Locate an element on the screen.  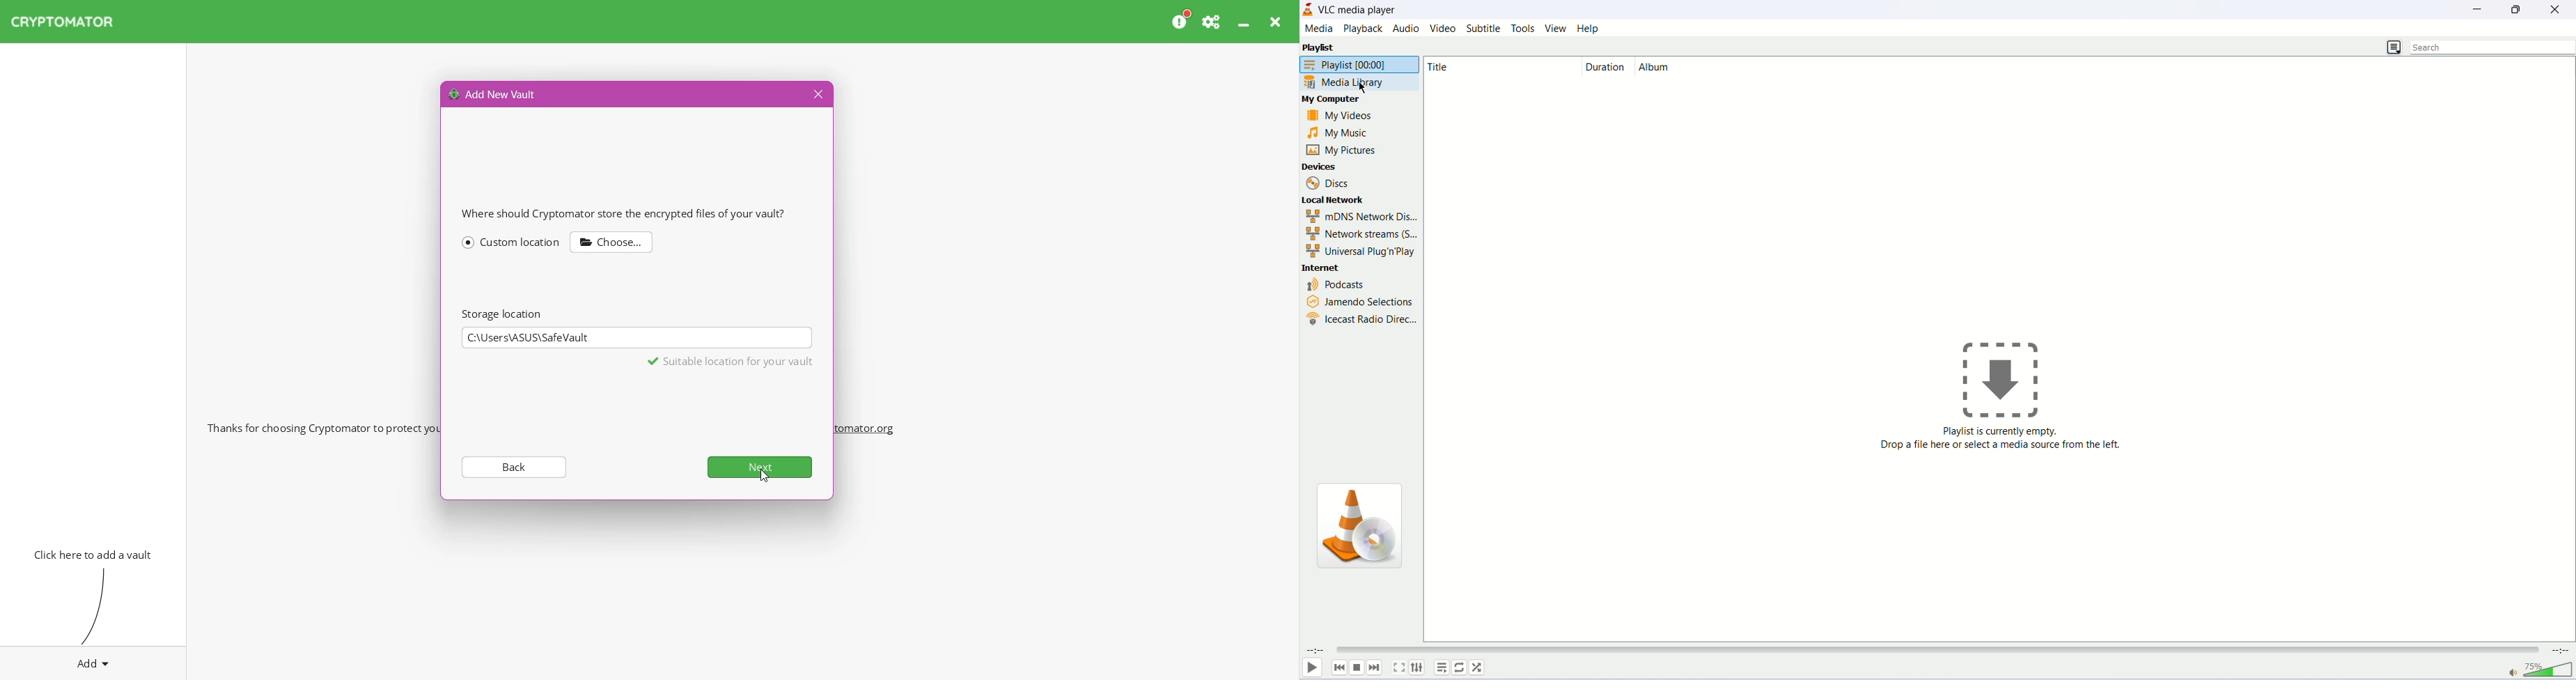
my pictures is located at coordinates (1342, 150).